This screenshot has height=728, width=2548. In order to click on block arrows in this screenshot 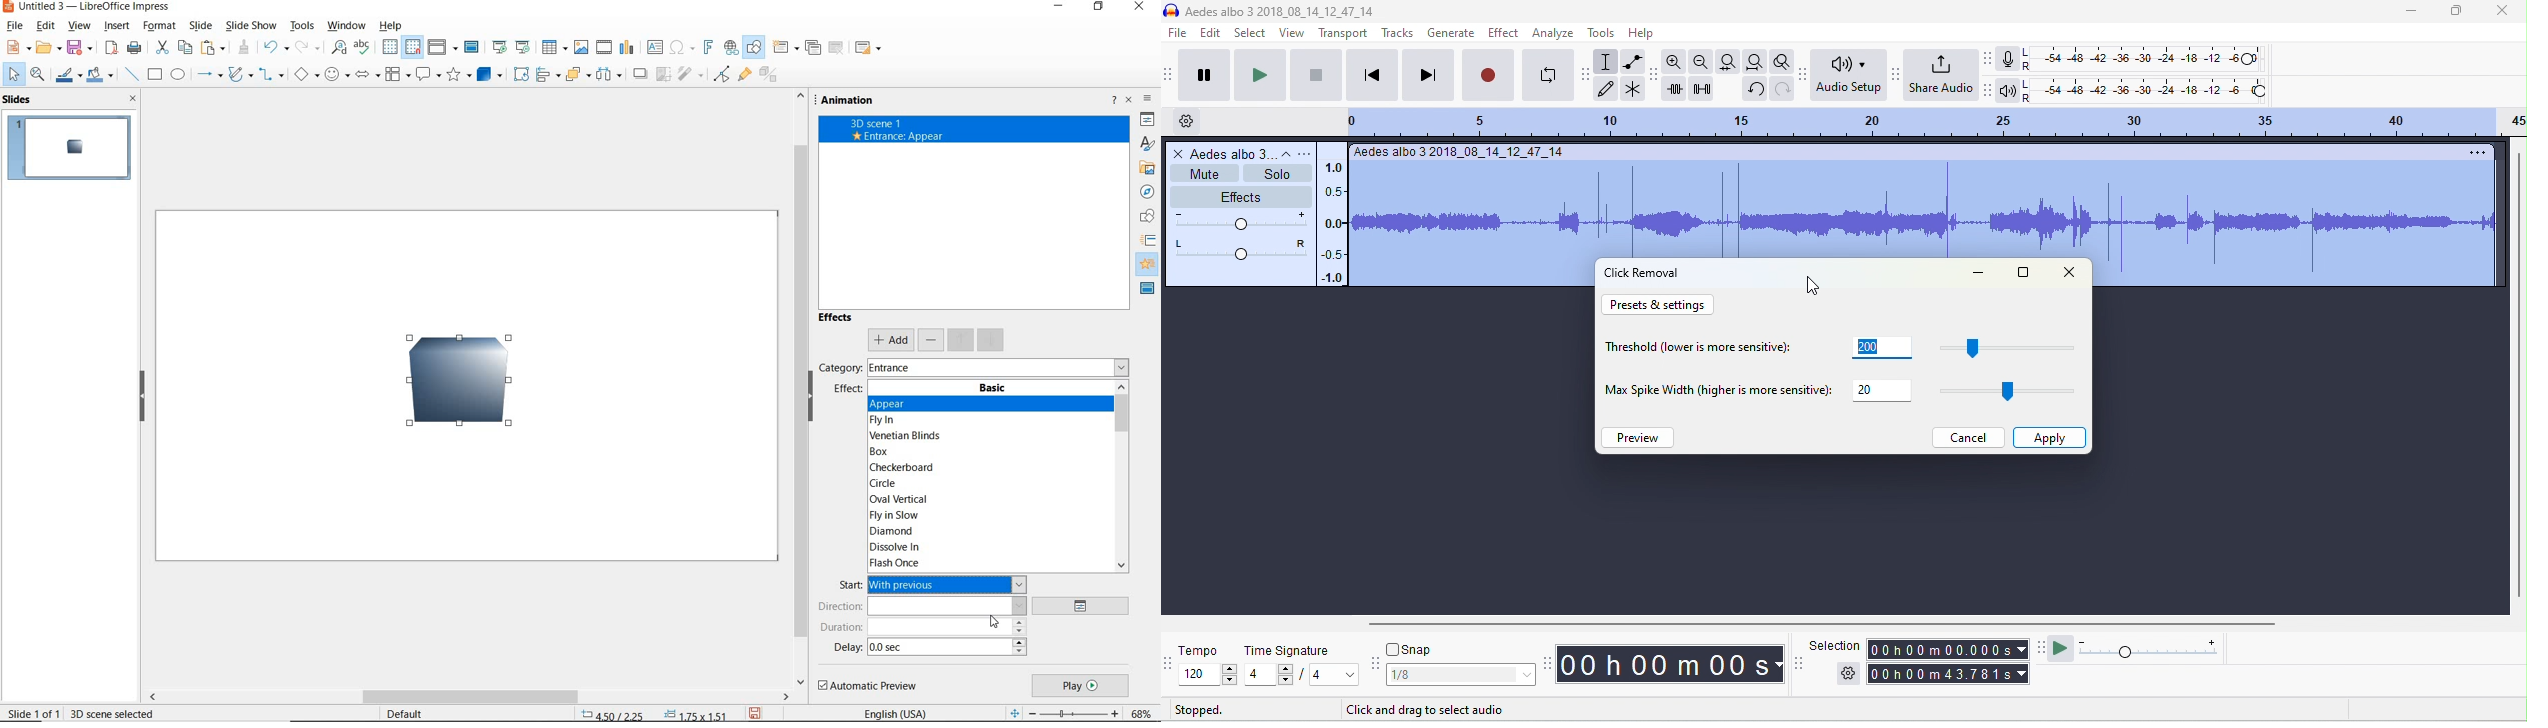, I will do `click(365, 77)`.